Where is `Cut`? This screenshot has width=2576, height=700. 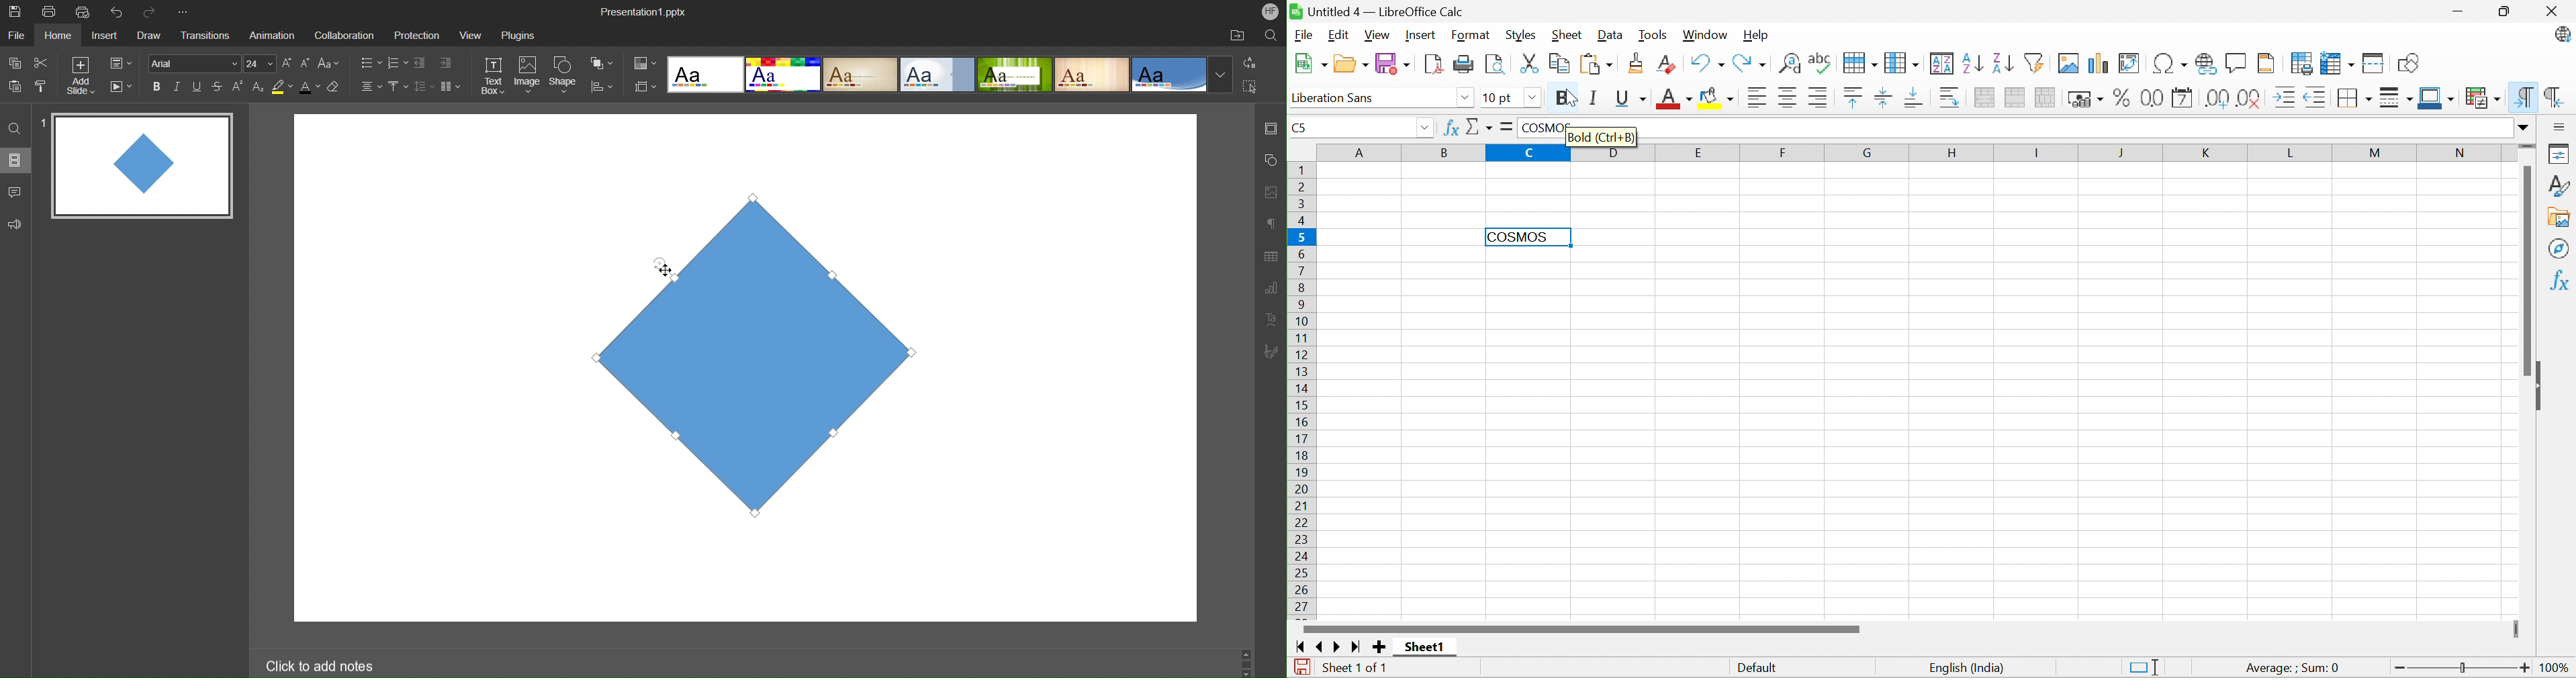
Cut is located at coordinates (1532, 63).